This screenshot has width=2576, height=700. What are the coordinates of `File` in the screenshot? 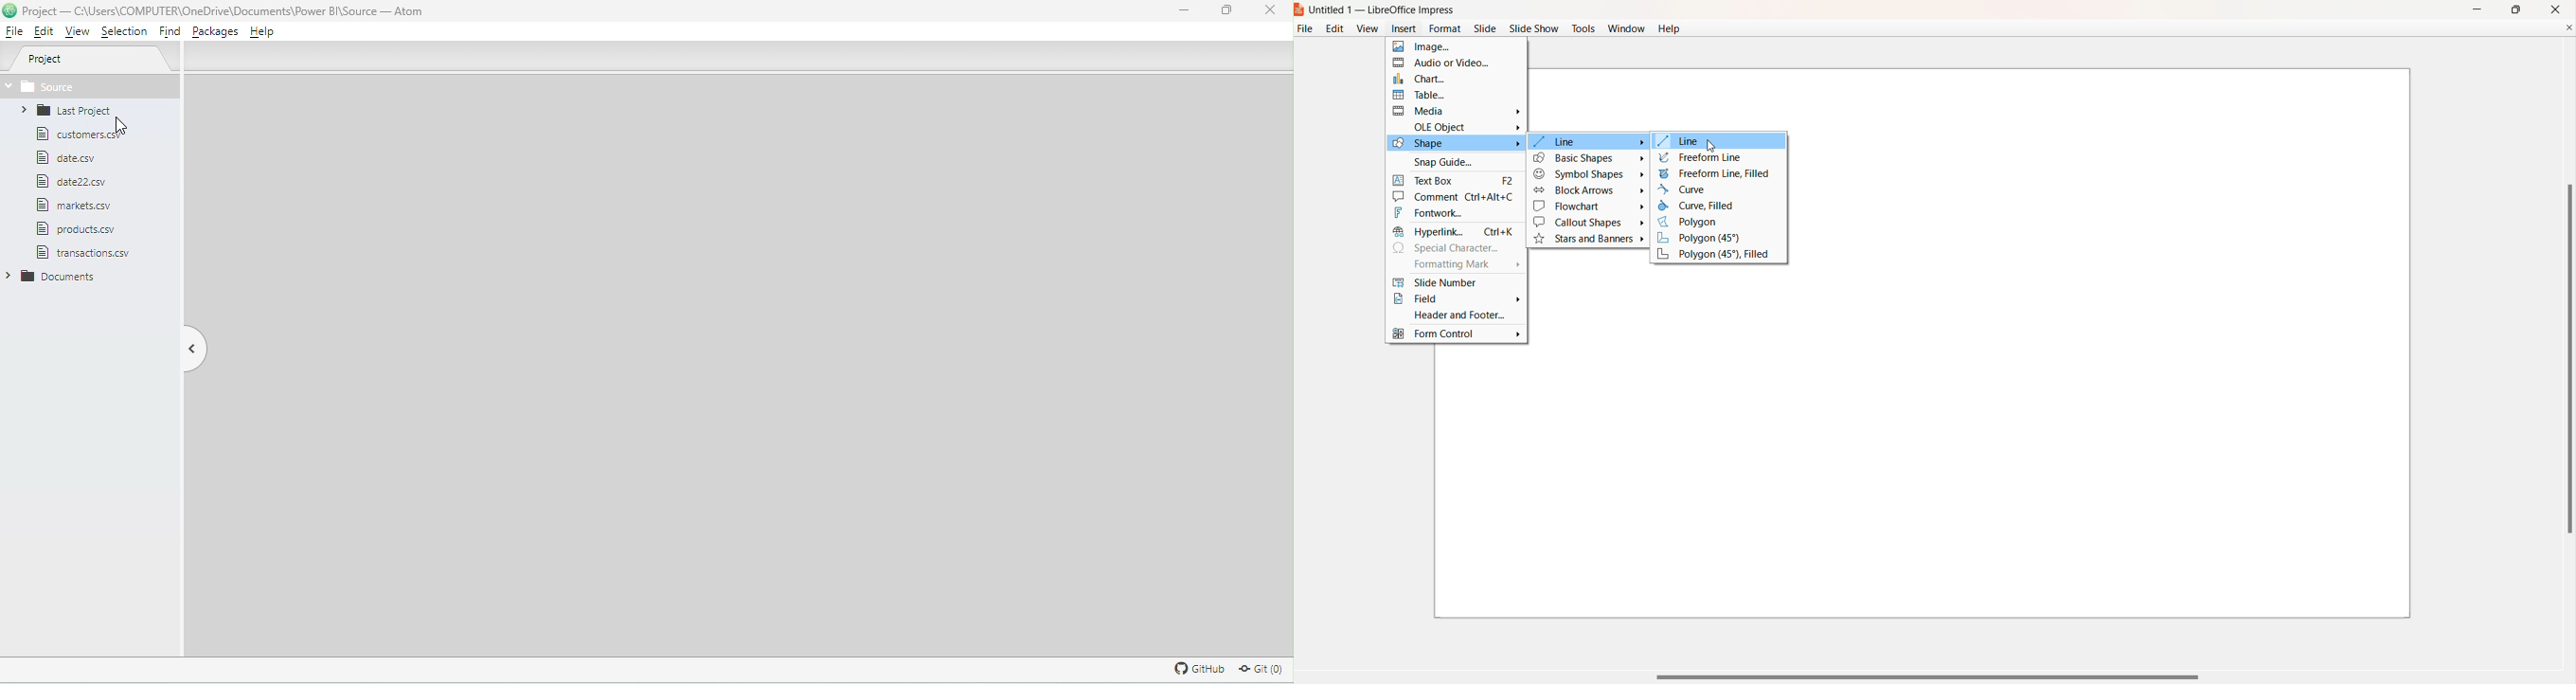 It's located at (1304, 32).